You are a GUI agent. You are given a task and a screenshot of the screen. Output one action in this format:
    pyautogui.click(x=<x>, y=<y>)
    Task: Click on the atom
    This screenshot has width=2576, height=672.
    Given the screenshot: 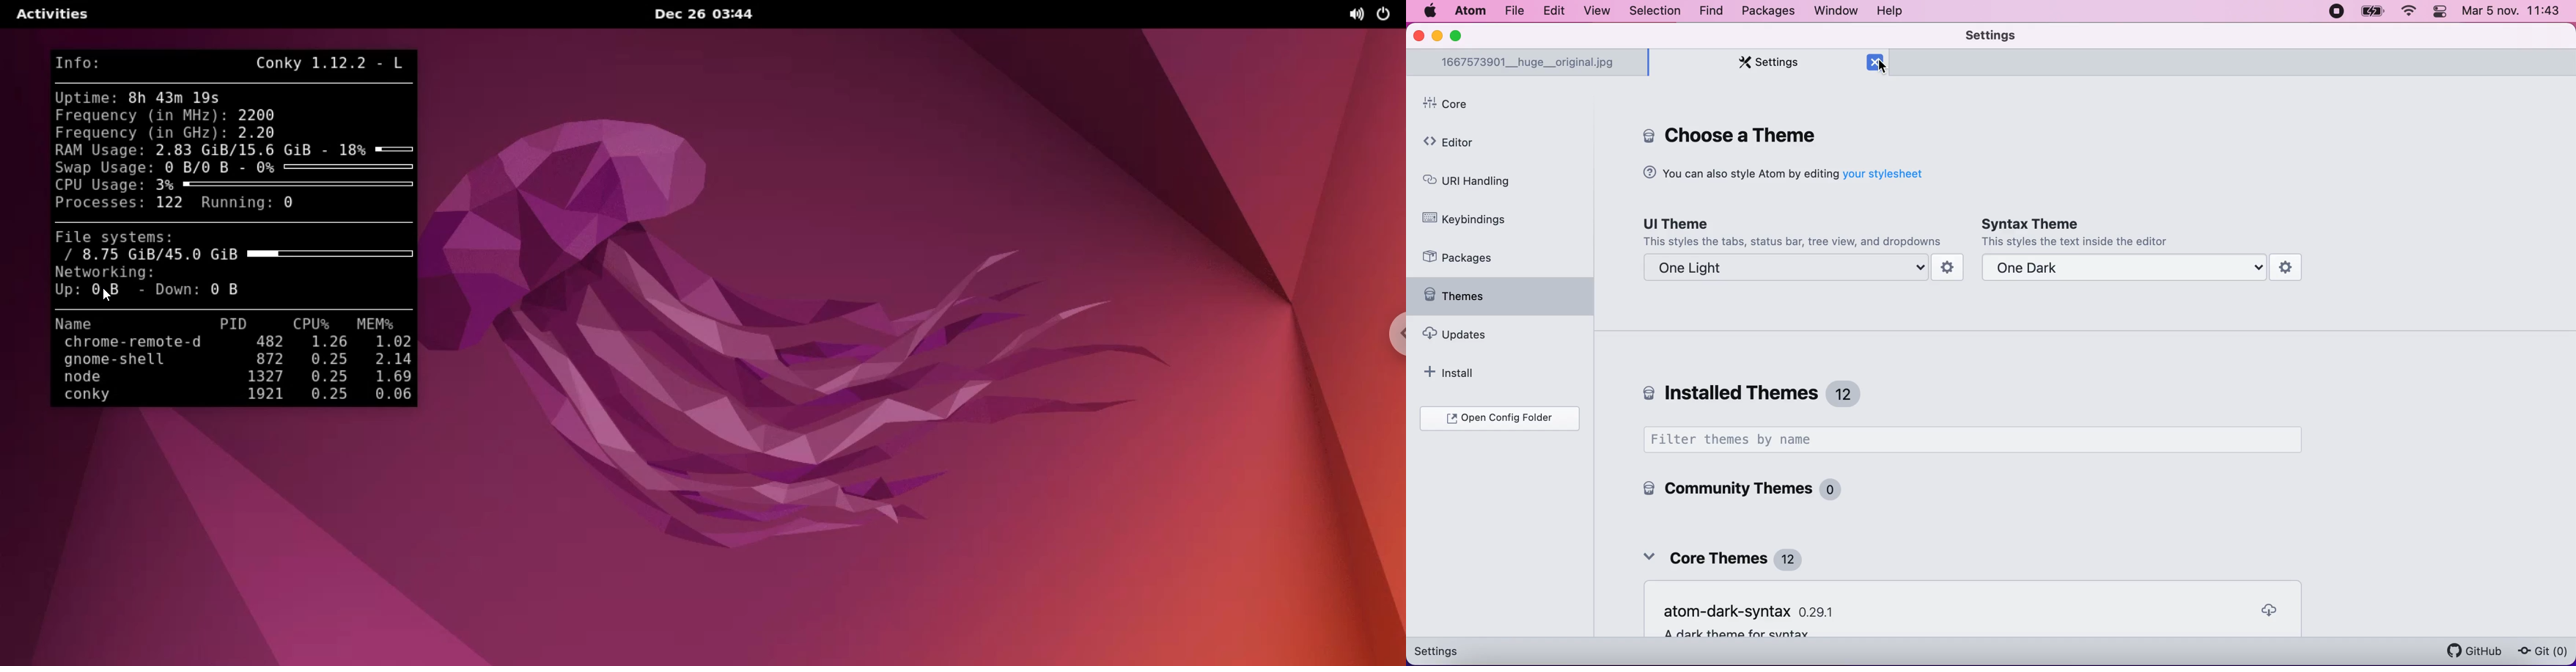 What is the action you would take?
    pyautogui.click(x=1469, y=13)
    